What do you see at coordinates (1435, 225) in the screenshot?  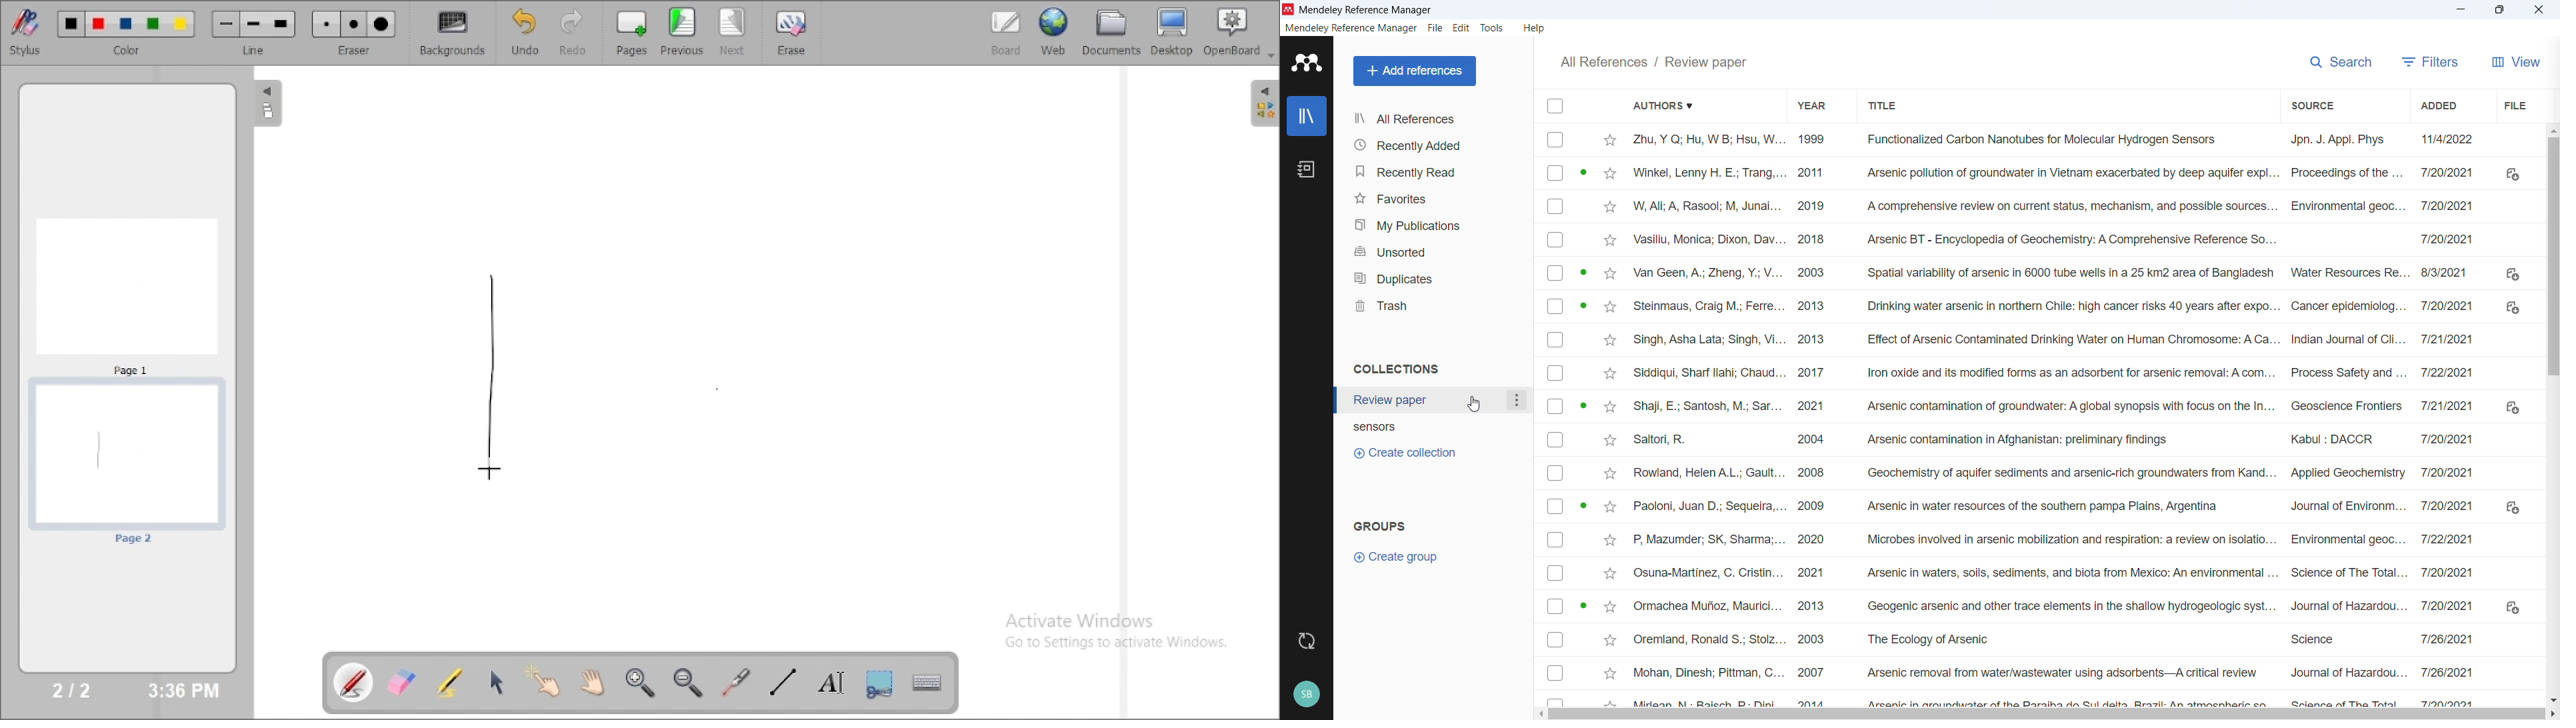 I see `Publications ` at bounding box center [1435, 225].